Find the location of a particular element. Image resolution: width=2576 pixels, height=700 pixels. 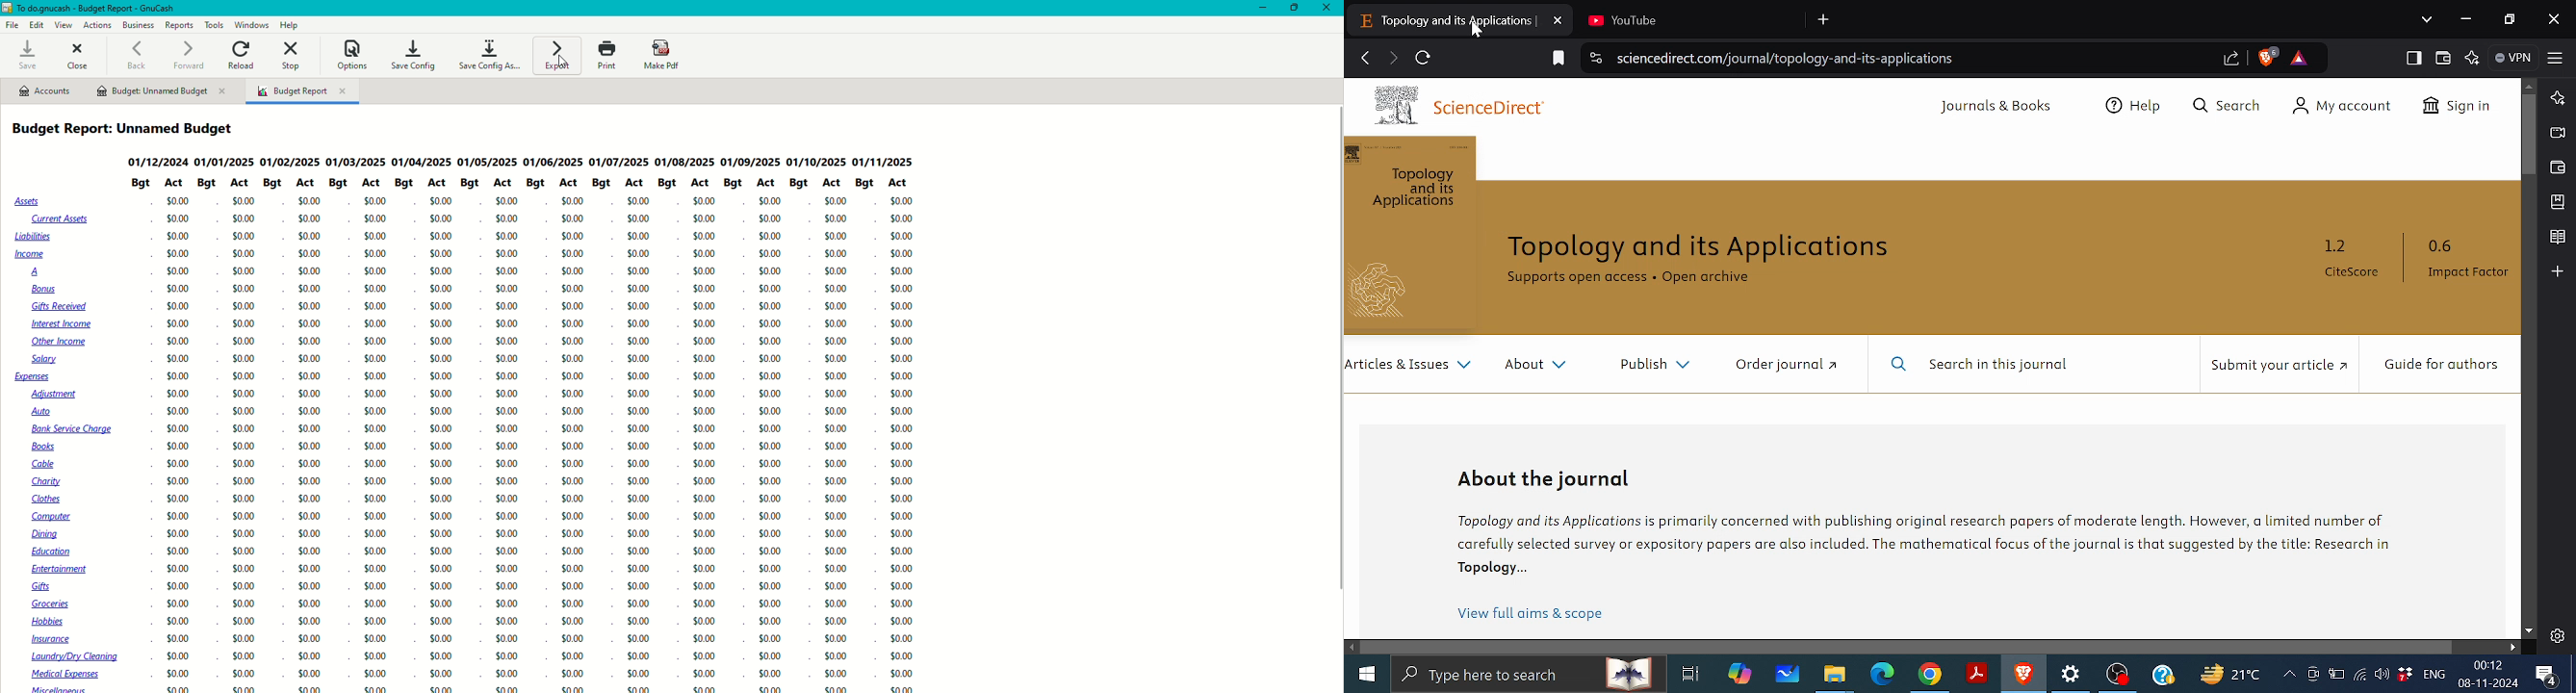

Unnamed Budget is located at coordinates (162, 92).